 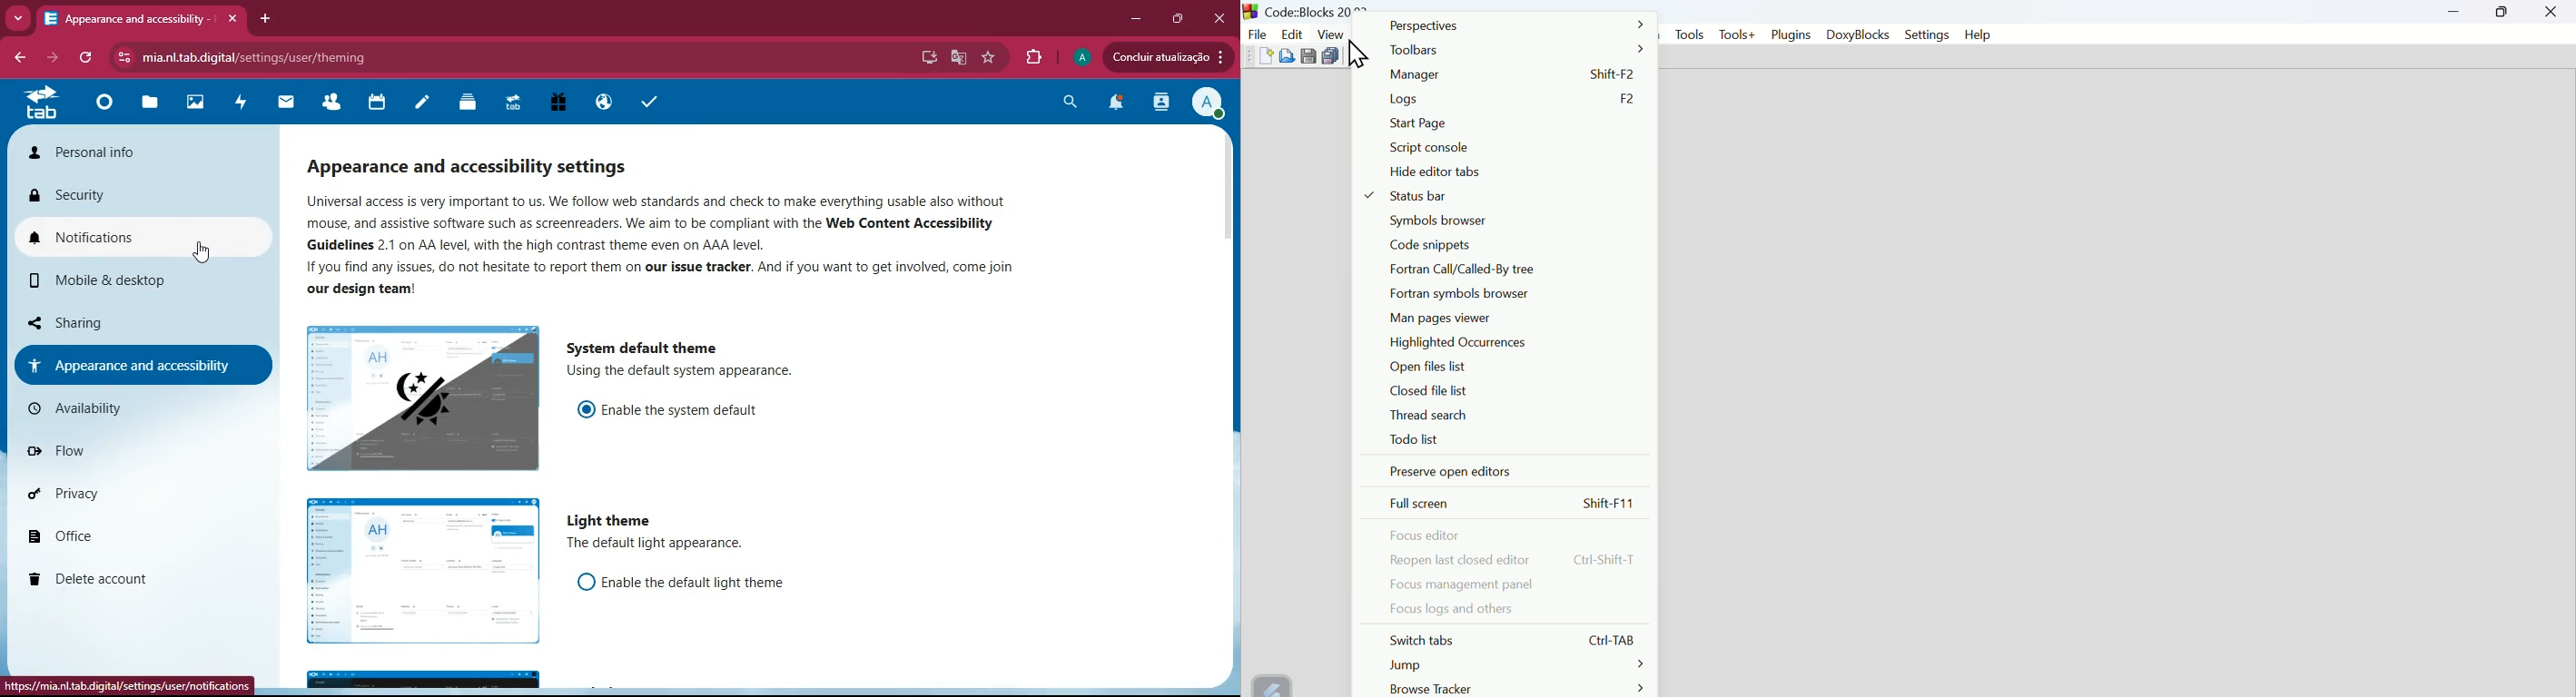 What do you see at coordinates (738, 545) in the screenshot?
I see `the default theme appearance` at bounding box center [738, 545].